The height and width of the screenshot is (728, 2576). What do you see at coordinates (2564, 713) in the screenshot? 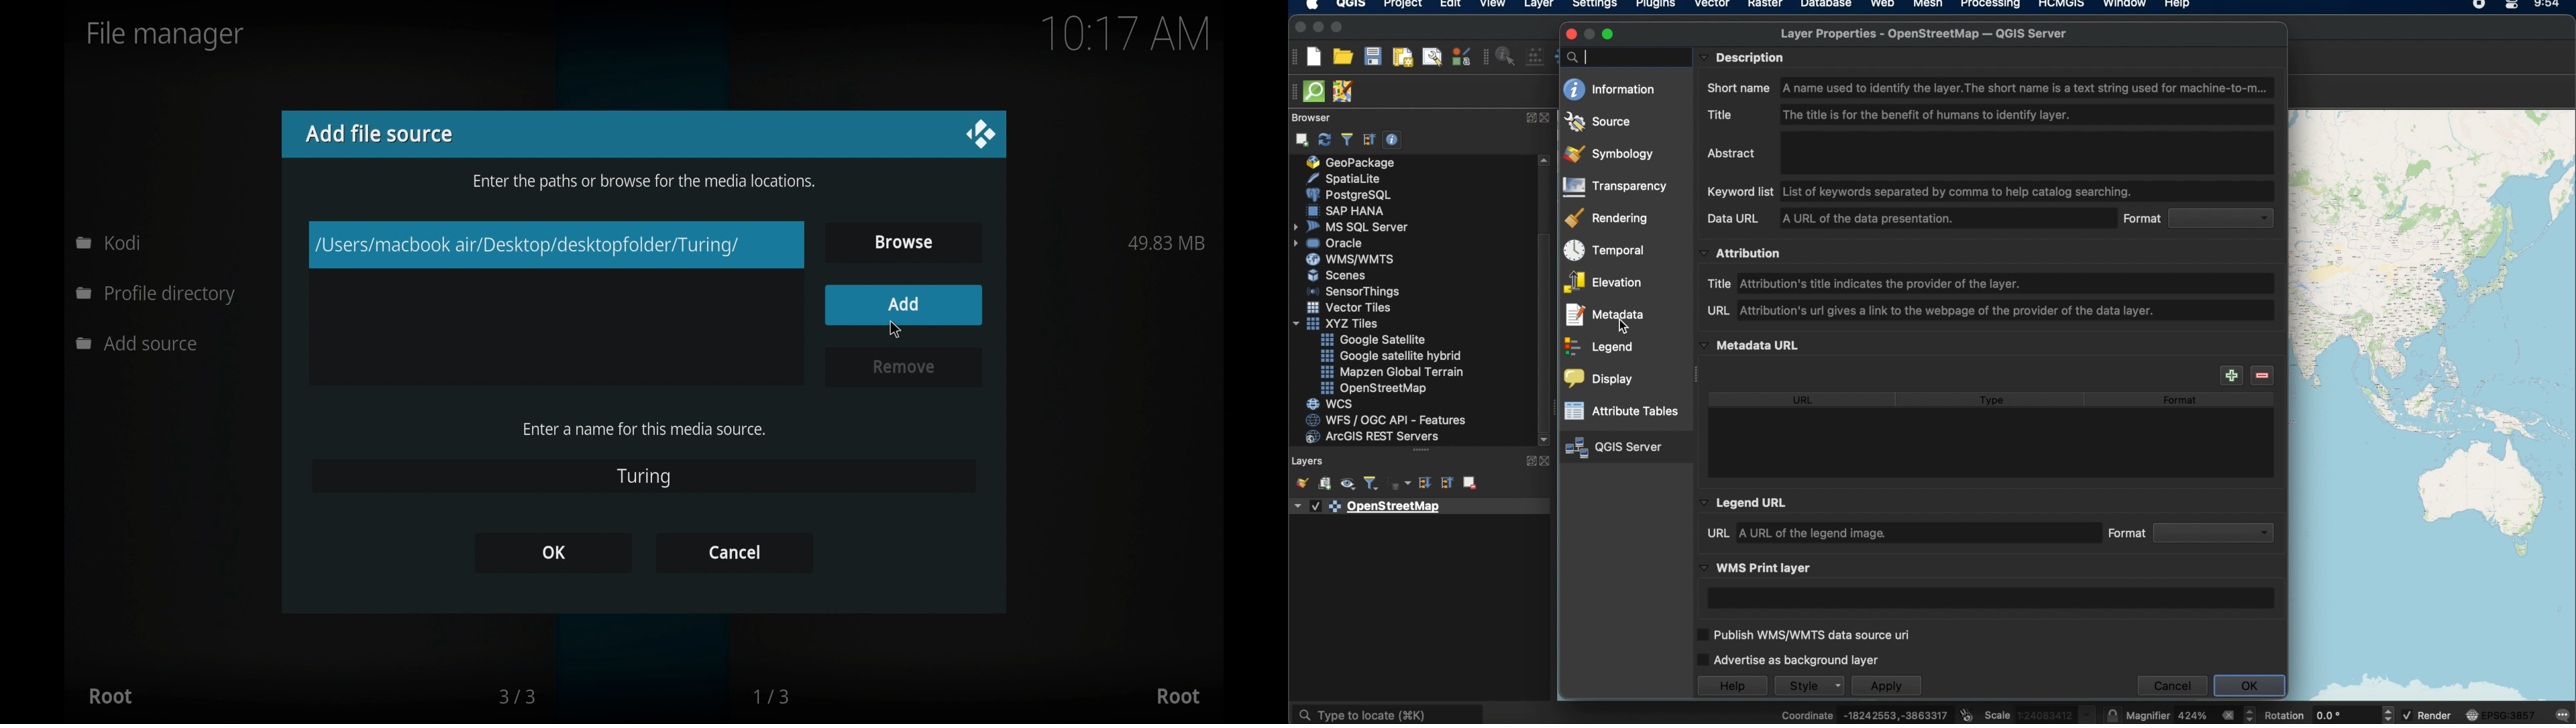
I see `messages` at bounding box center [2564, 713].